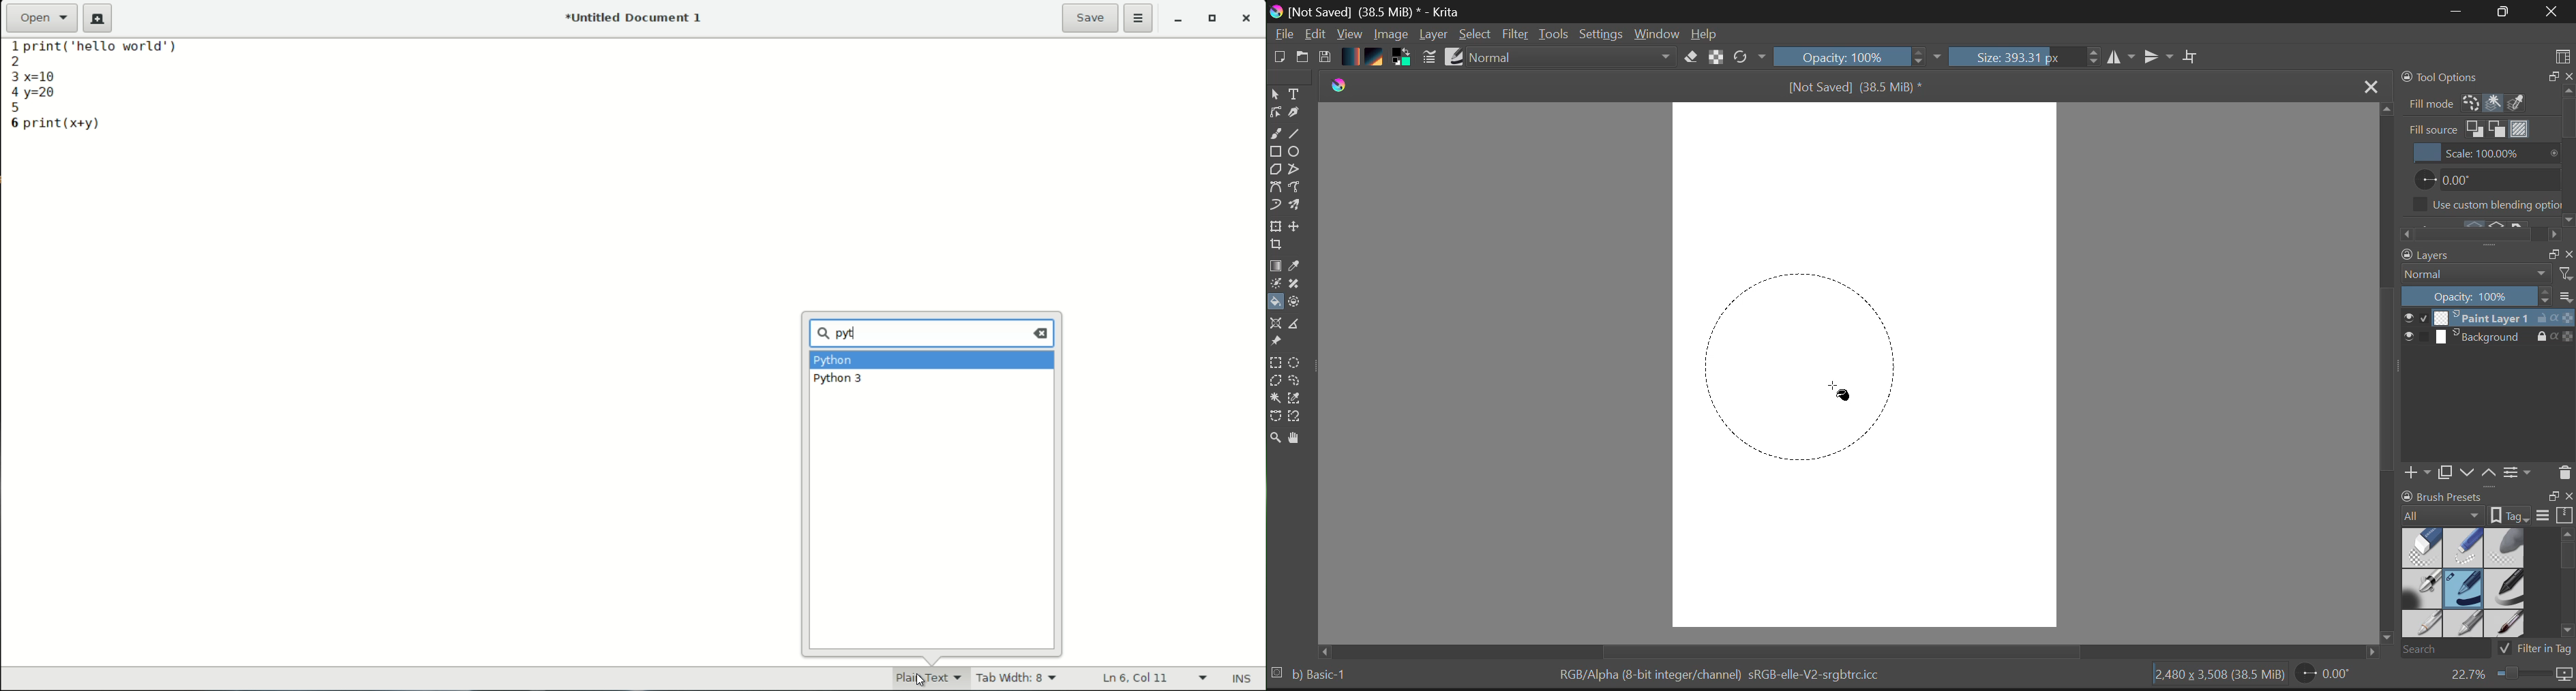 This screenshot has width=2576, height=700. I want to click on ins, so click(1244, 679).